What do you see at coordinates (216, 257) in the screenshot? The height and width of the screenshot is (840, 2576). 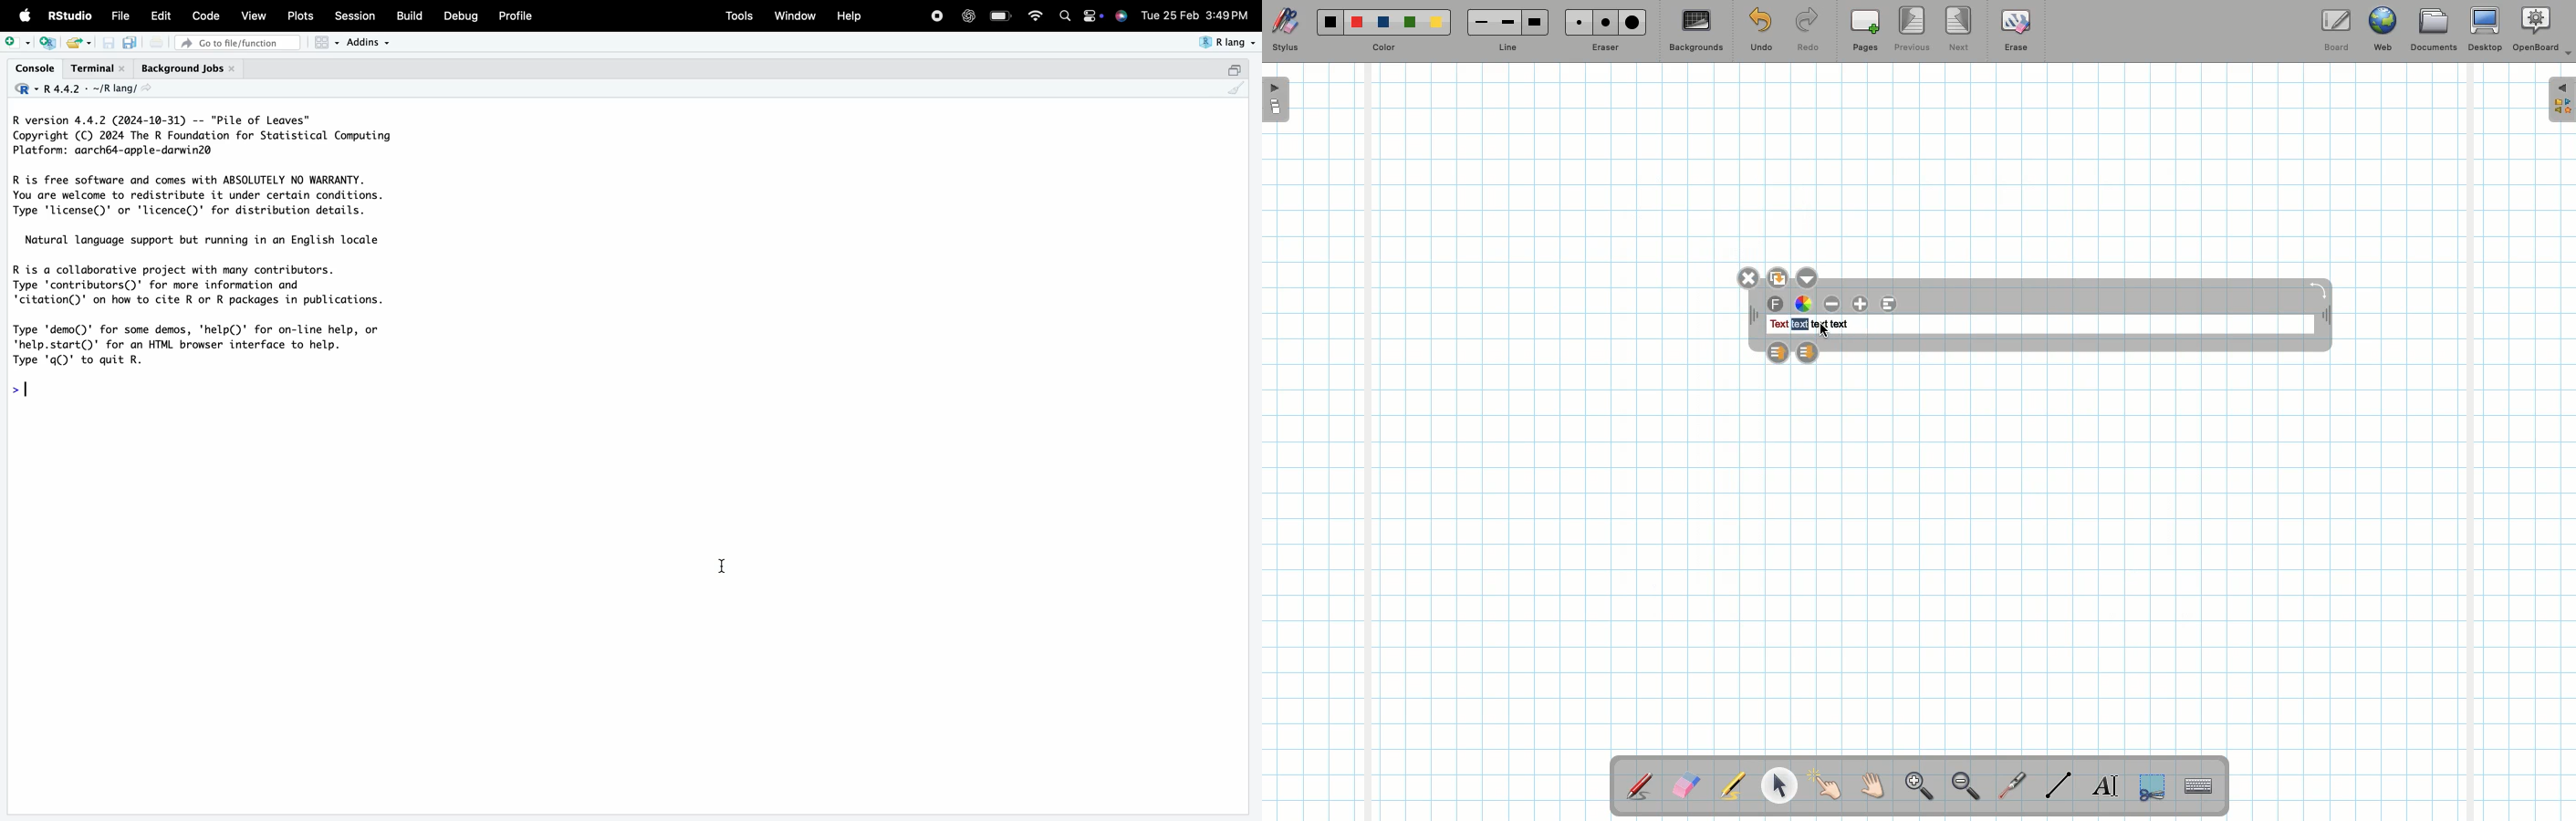 I see `R version 4.4.2 (2024-10-31) -- "Pile of Leaves"

Copyright (C) 2024 The R Foundation for Statistical Computing

Platform: aarch64-apple-darwin2@

R is free software and comes with ABSOLUTELY NO WARRANTY.

You are welcome to redistribute it under certain conditions.

Type 'license()' or 'licence()' for distribution details.
Natural language support but running in an English locale

R is a collaborative project with many contributors.

Type 'contributors()' for more information and

'citation()' on how to cite R or R packages in publications.

Type 'demo()' for some demos, 'help()' for on-line help, or

'help.start()' for an HTML browser interface to help.

Type 'q()' to quit R.

>|` at bounding box center [216, 257].